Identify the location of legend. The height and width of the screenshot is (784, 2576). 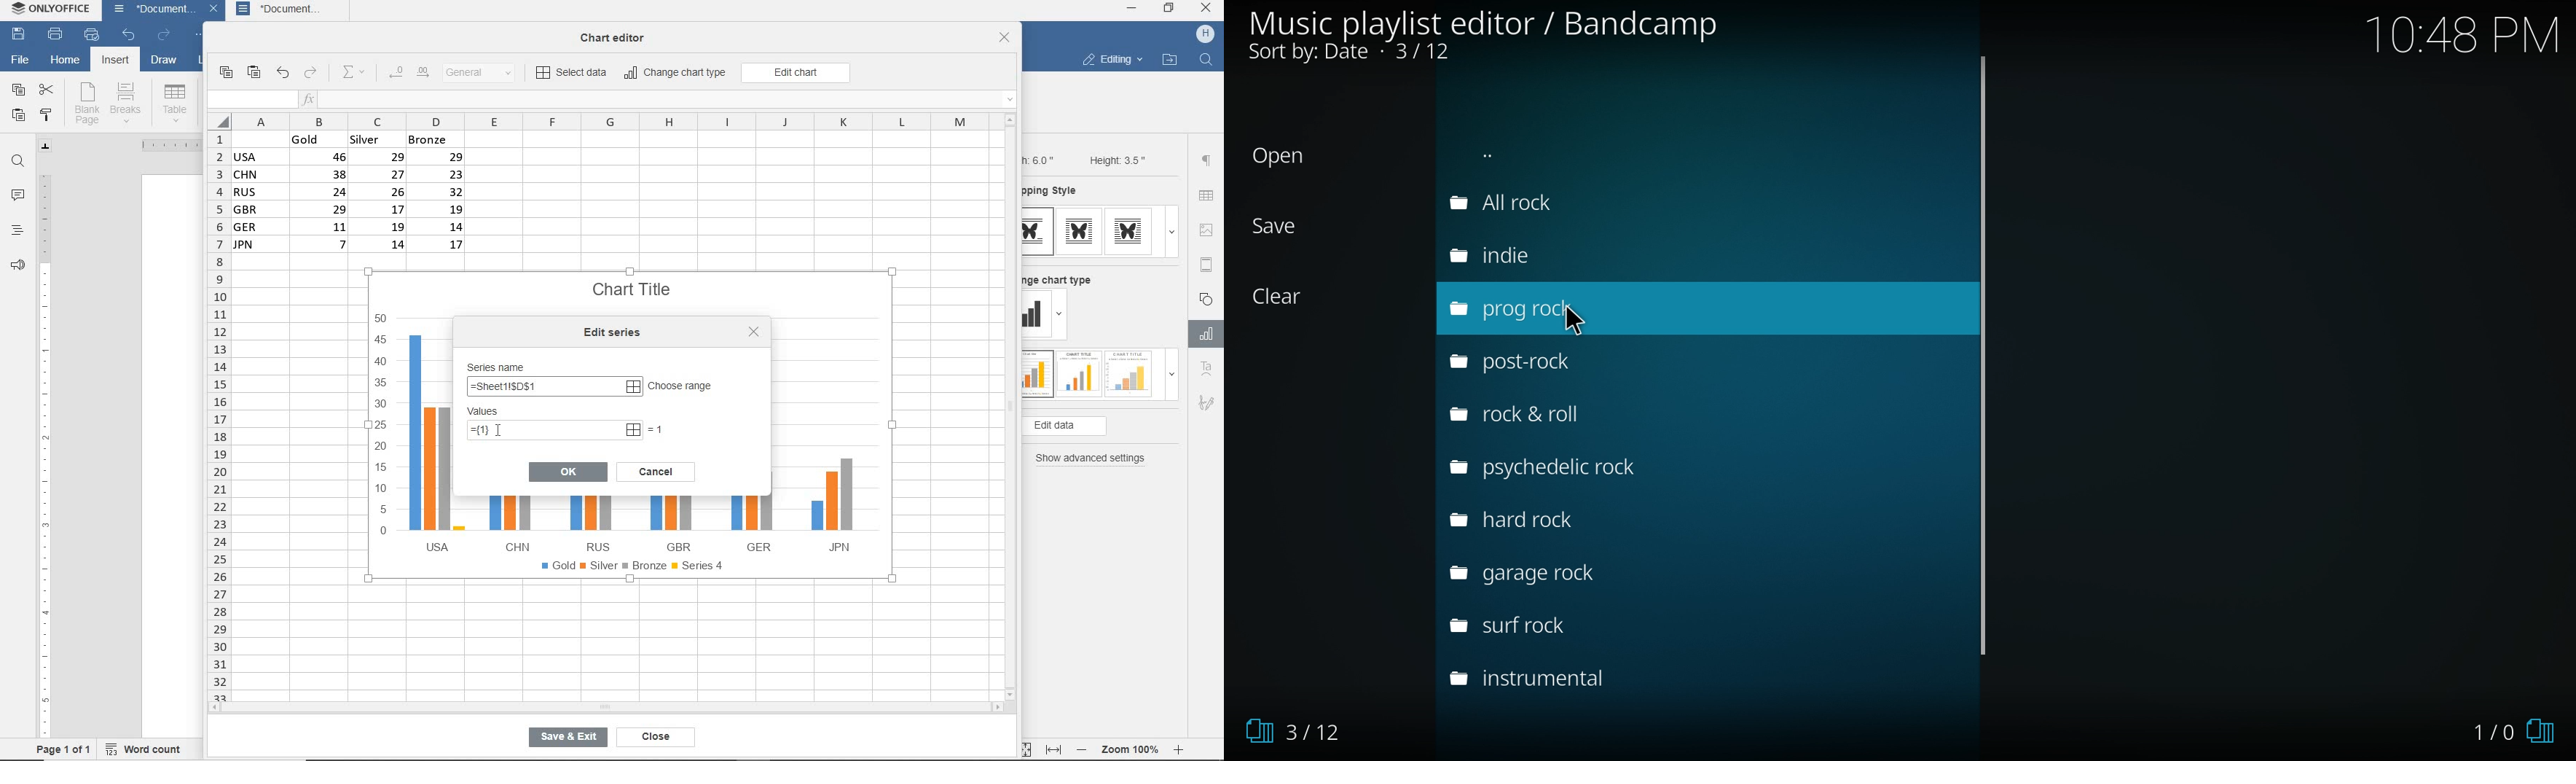
(636, 569).